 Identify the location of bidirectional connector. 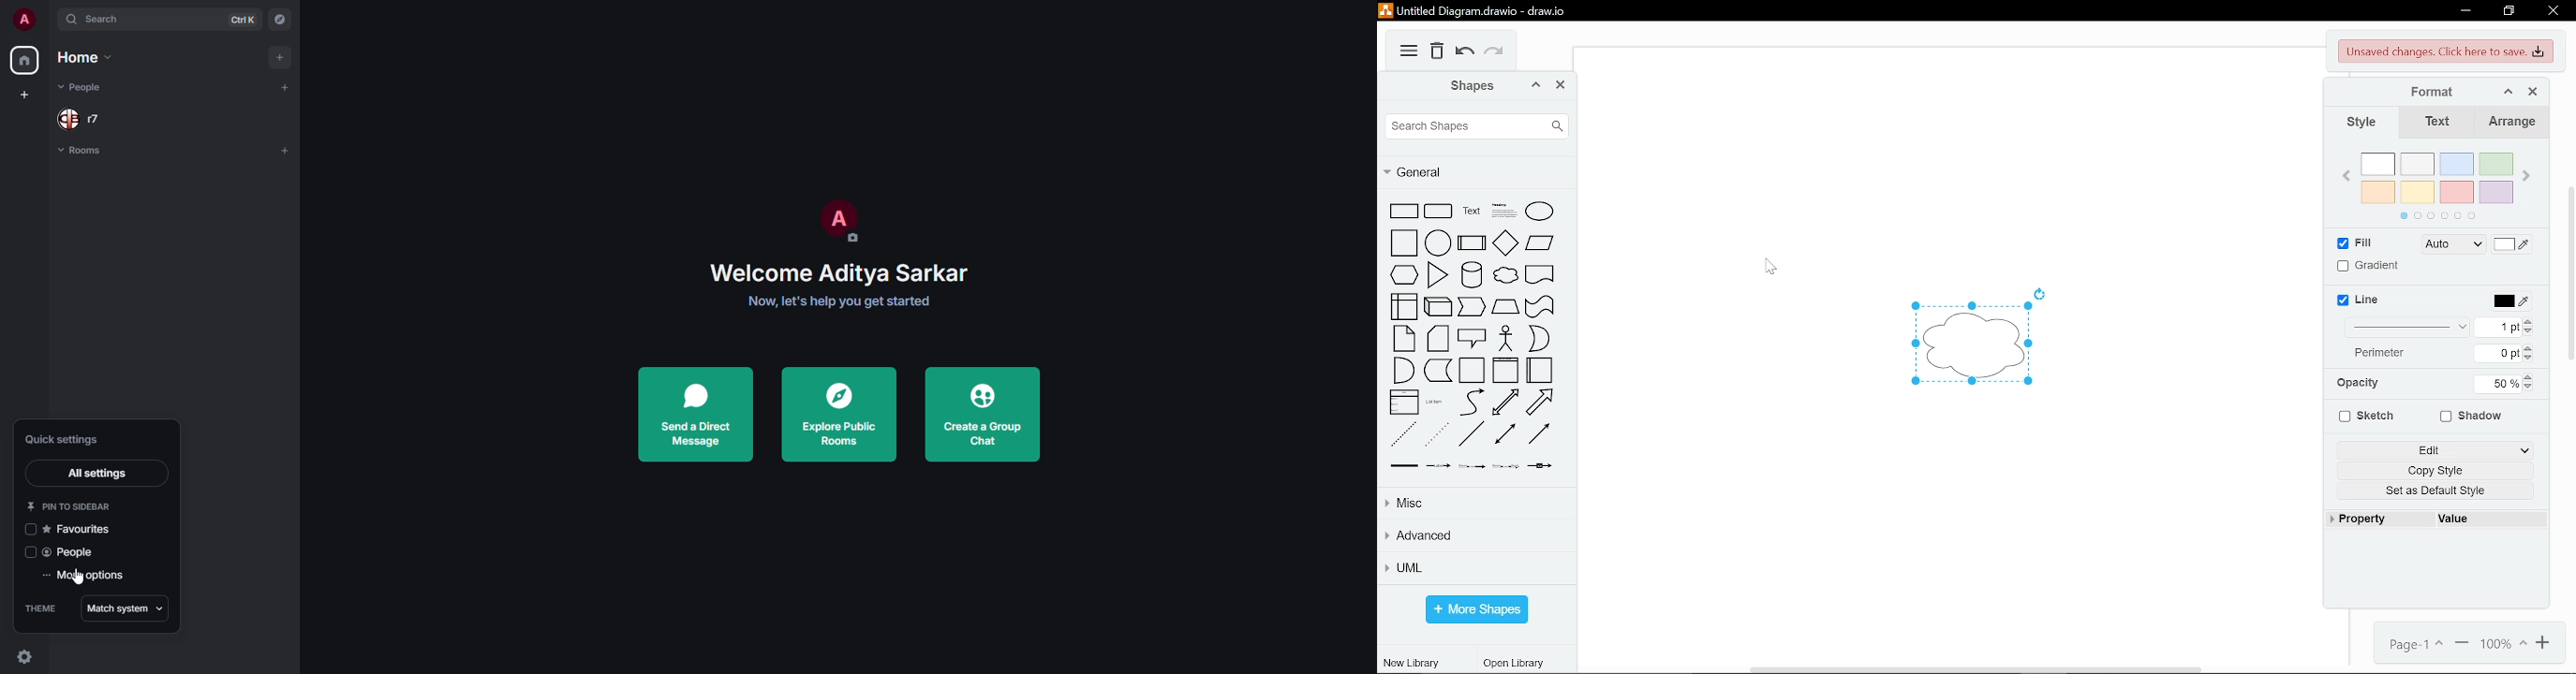
(1504, 434).